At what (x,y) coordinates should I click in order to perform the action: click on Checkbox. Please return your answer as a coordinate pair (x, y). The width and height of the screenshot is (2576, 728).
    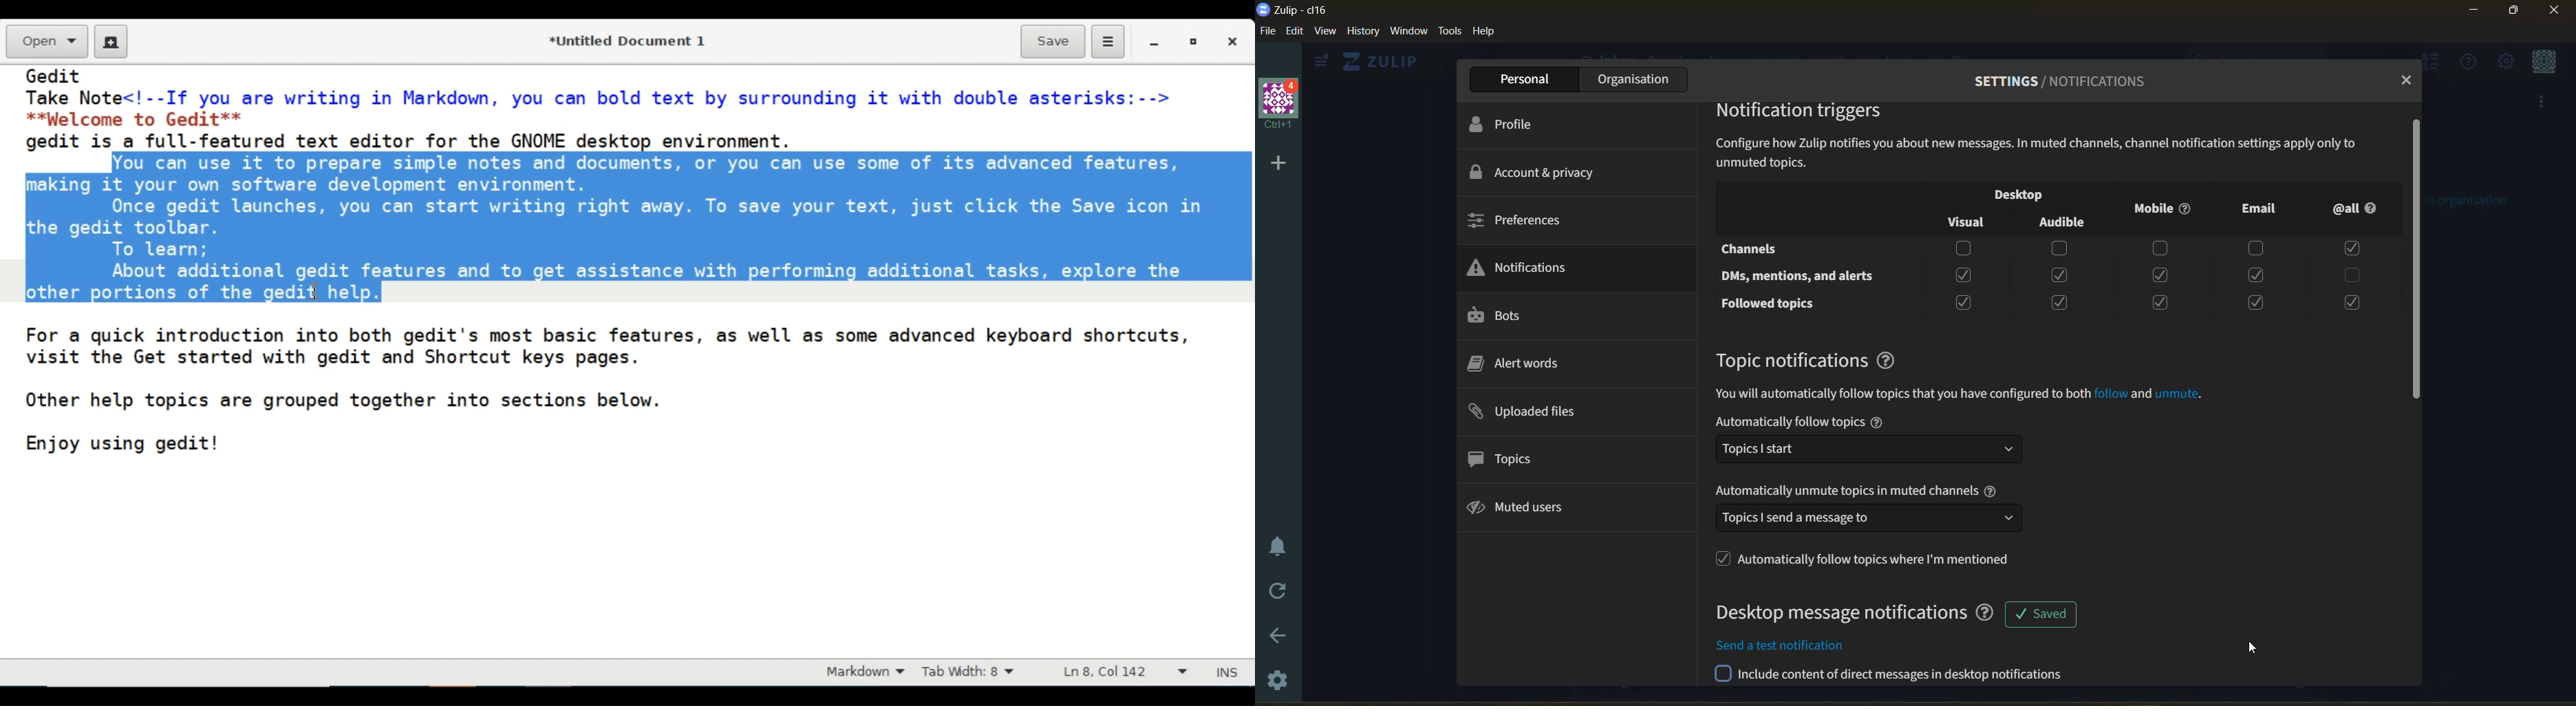
    Looking at the image, I should click on (2161, 248).